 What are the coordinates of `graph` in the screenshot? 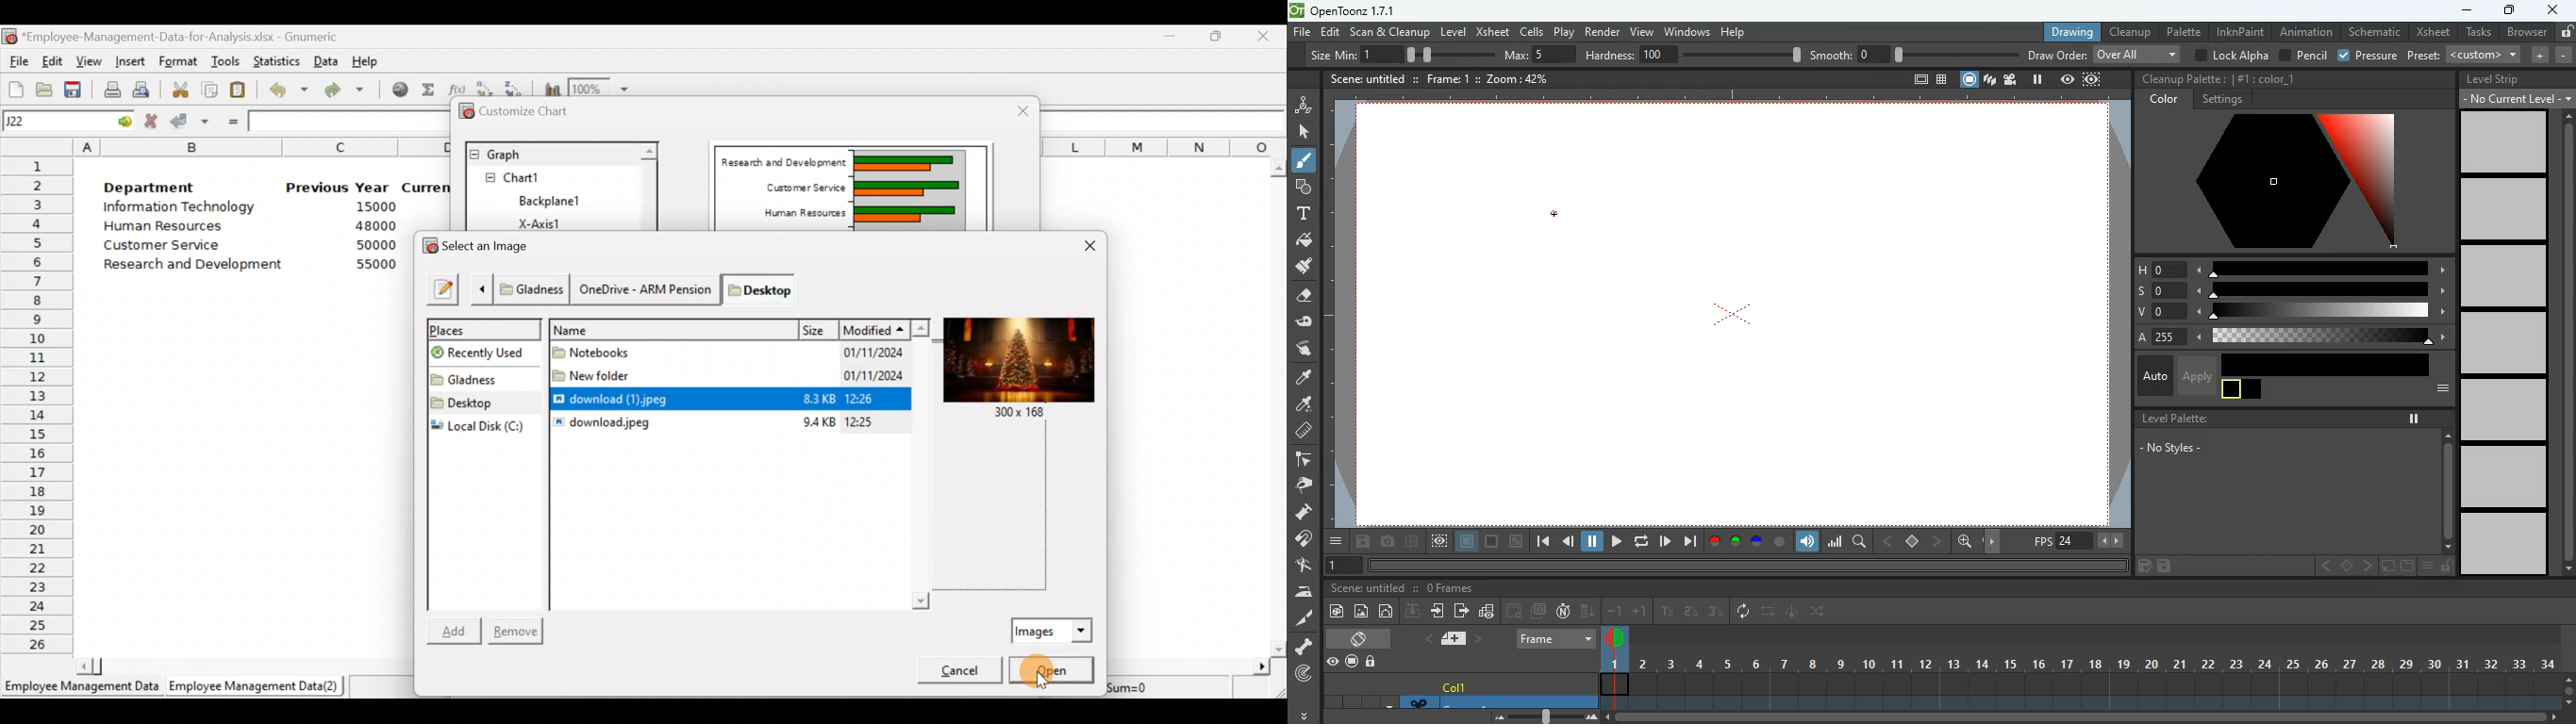 It's located at (1835, 541).